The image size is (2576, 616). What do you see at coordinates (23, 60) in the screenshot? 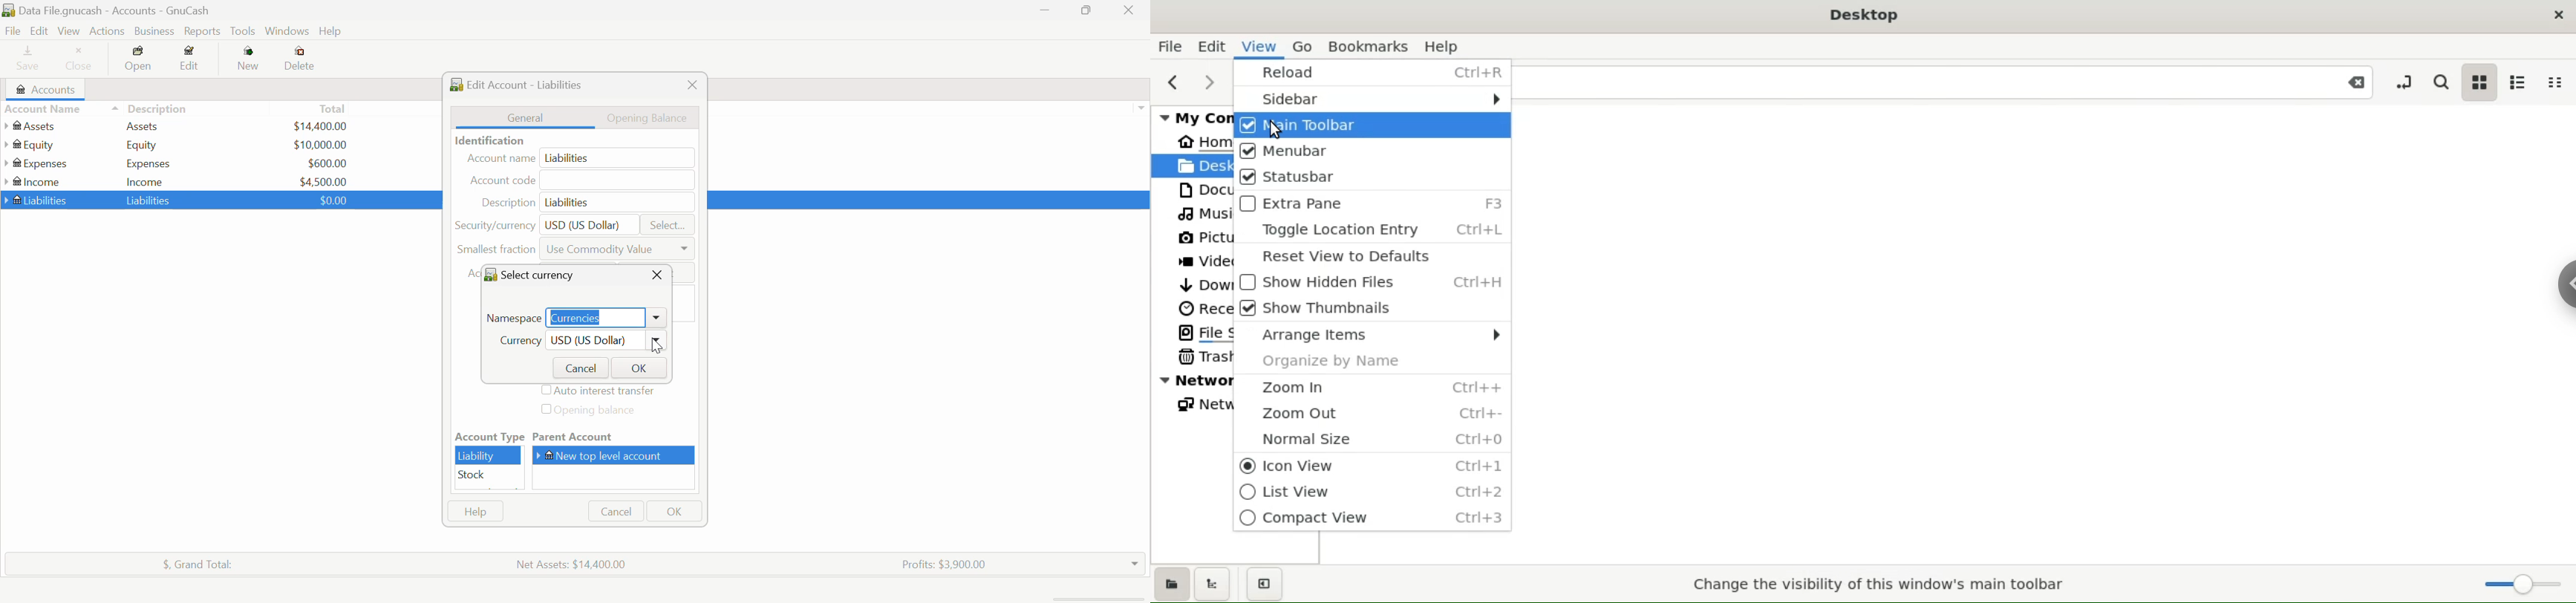
I see `Save` at bounding box center [23, 60].